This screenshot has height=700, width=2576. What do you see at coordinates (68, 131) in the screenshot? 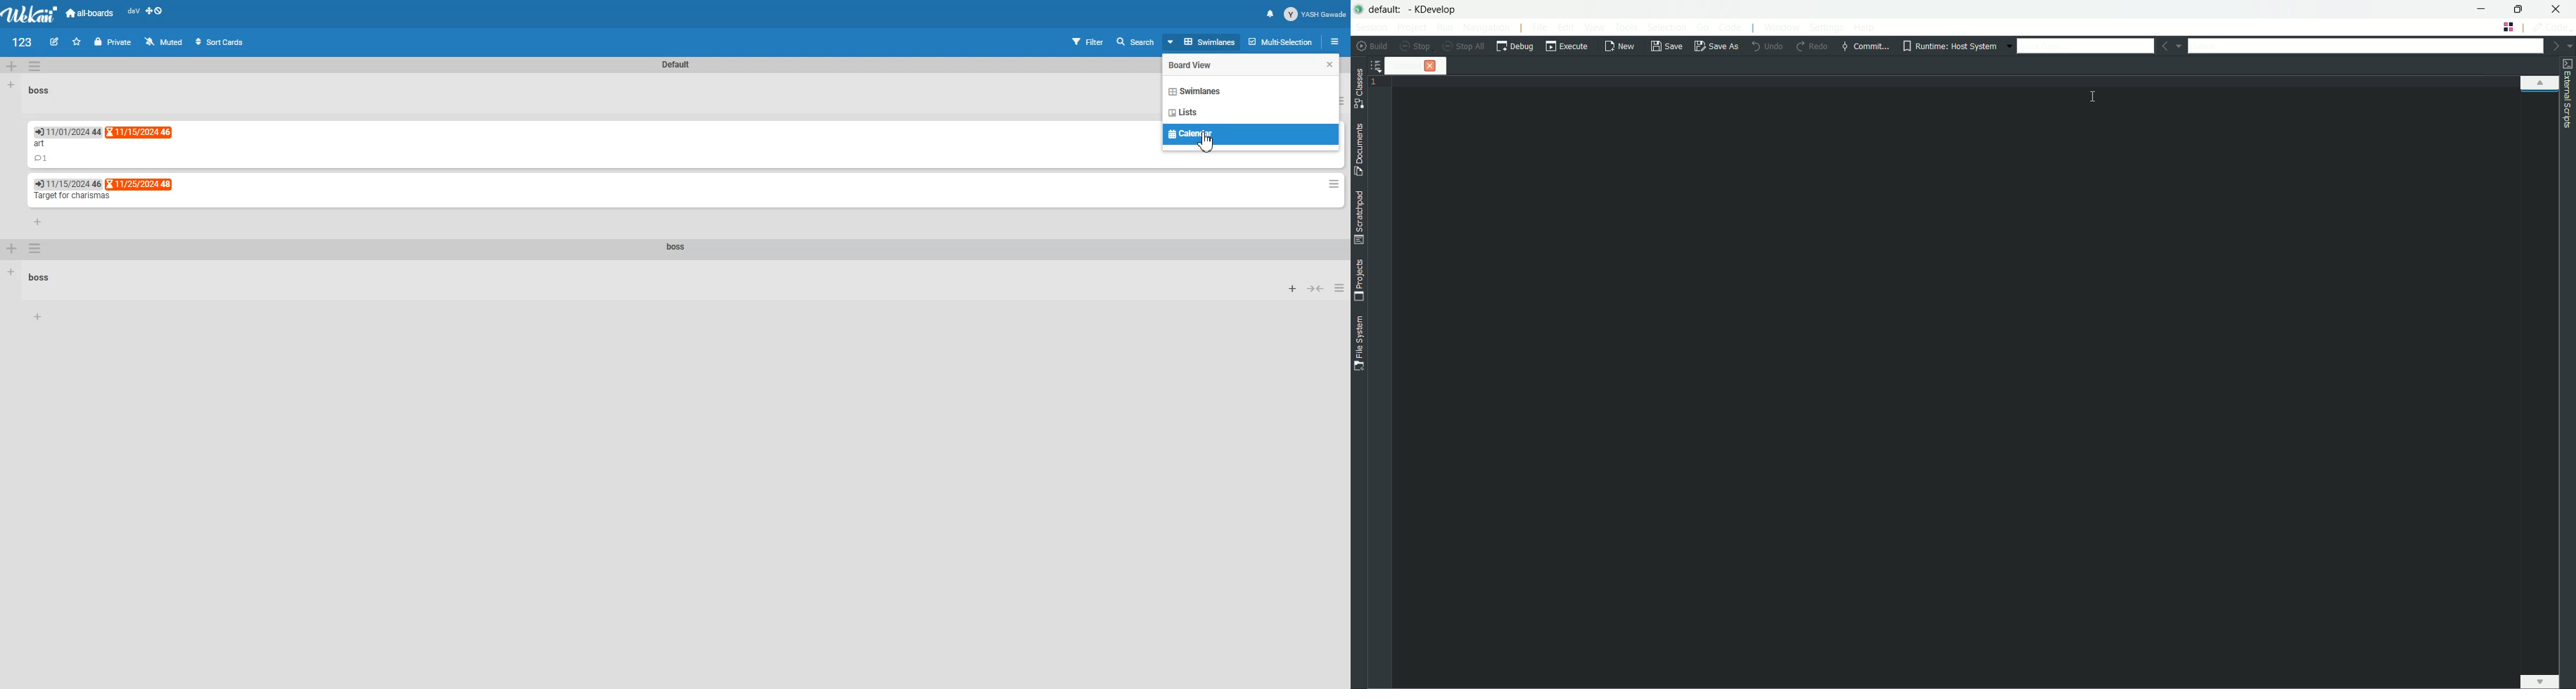
I see `Due Date` at bounding box center [68, 131].